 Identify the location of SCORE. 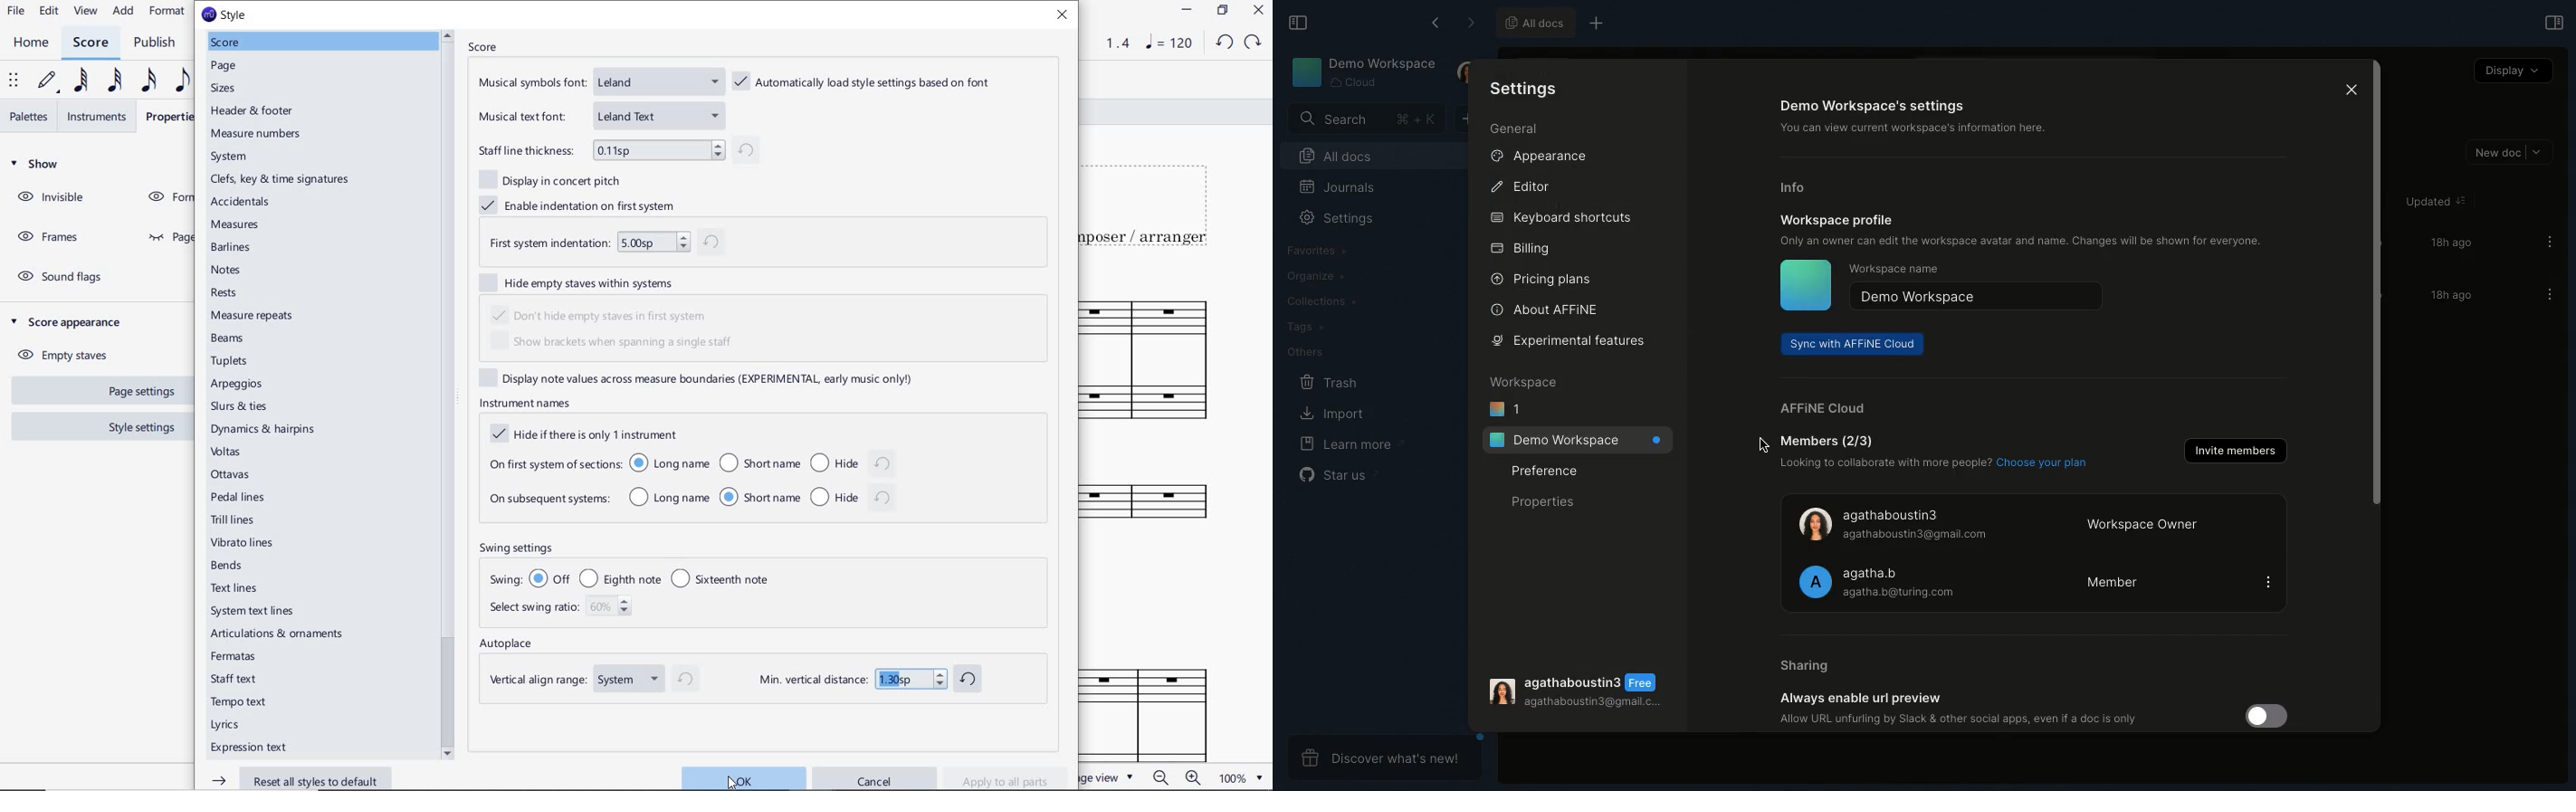
(91, 43).